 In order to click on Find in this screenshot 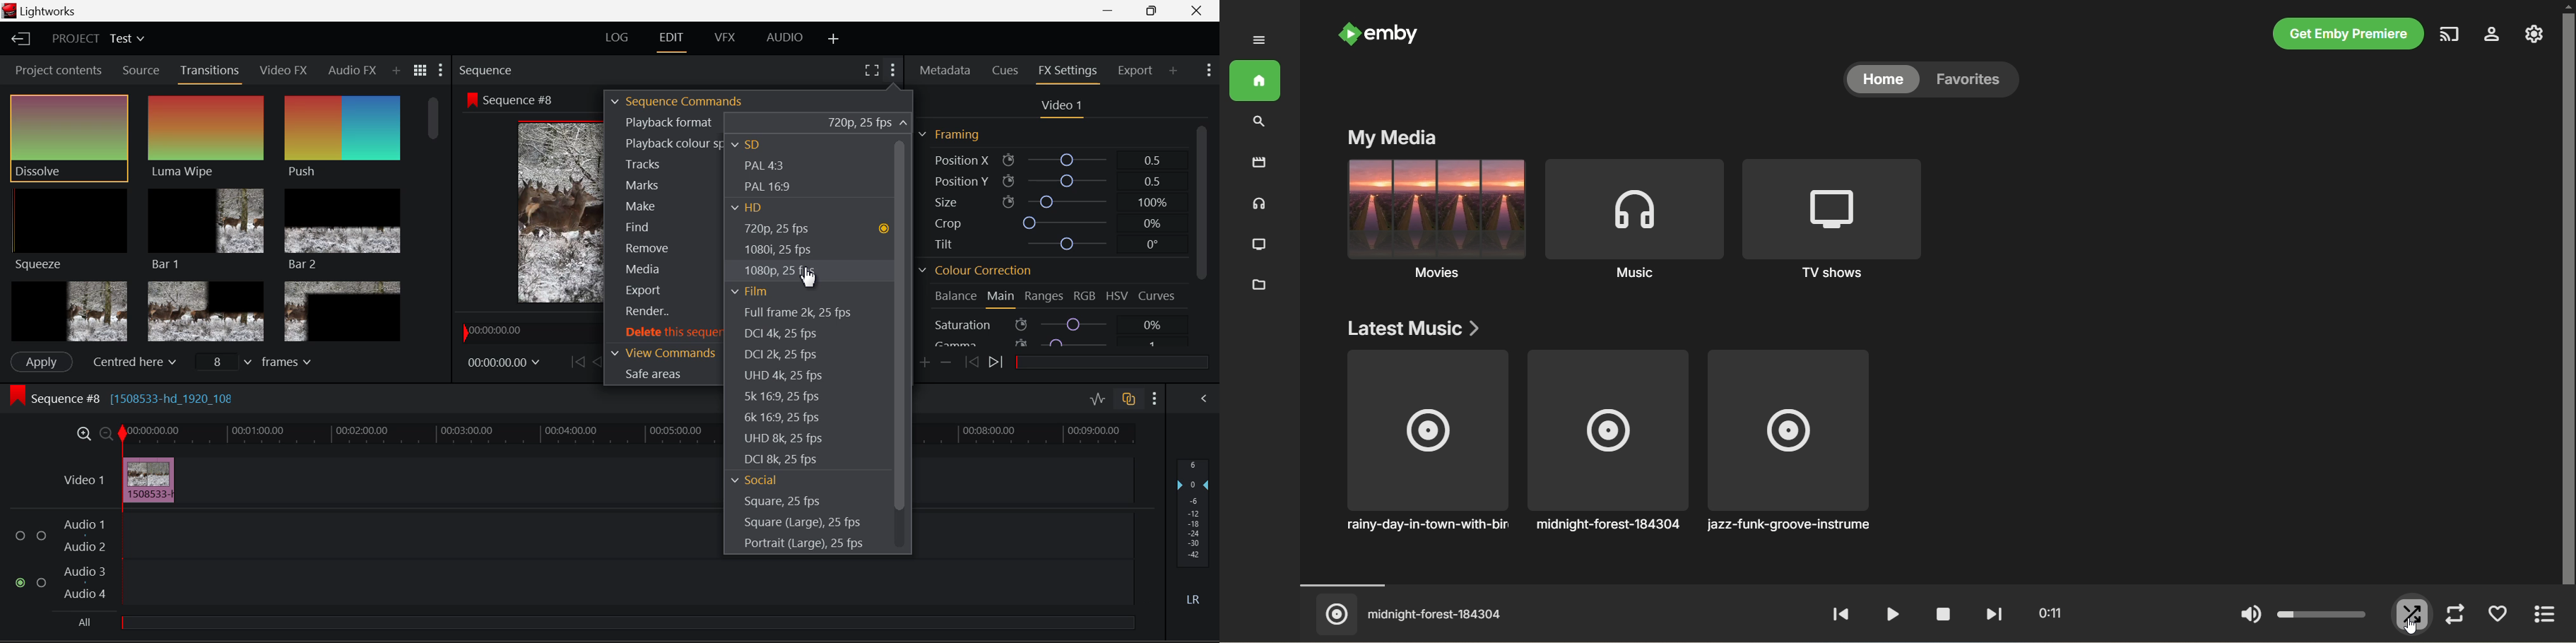, I will do `click(664, 226)`.